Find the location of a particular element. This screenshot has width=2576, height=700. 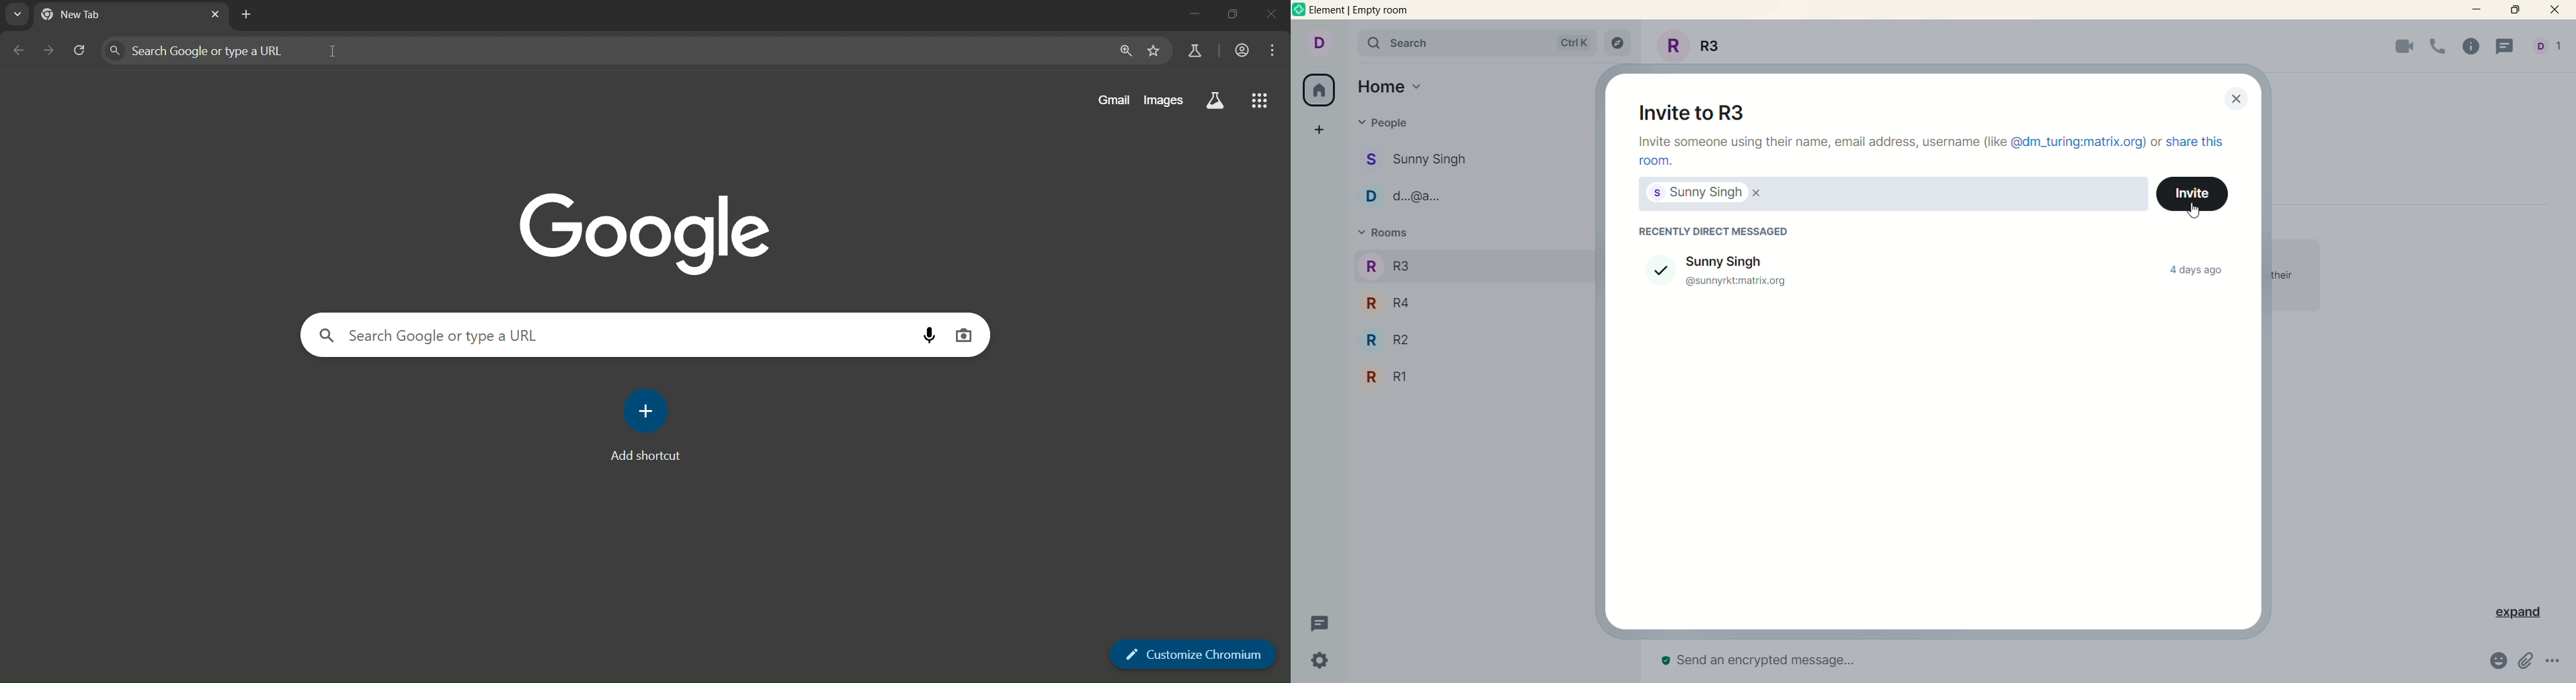

R R1 is located at coordinates (1387, 376).